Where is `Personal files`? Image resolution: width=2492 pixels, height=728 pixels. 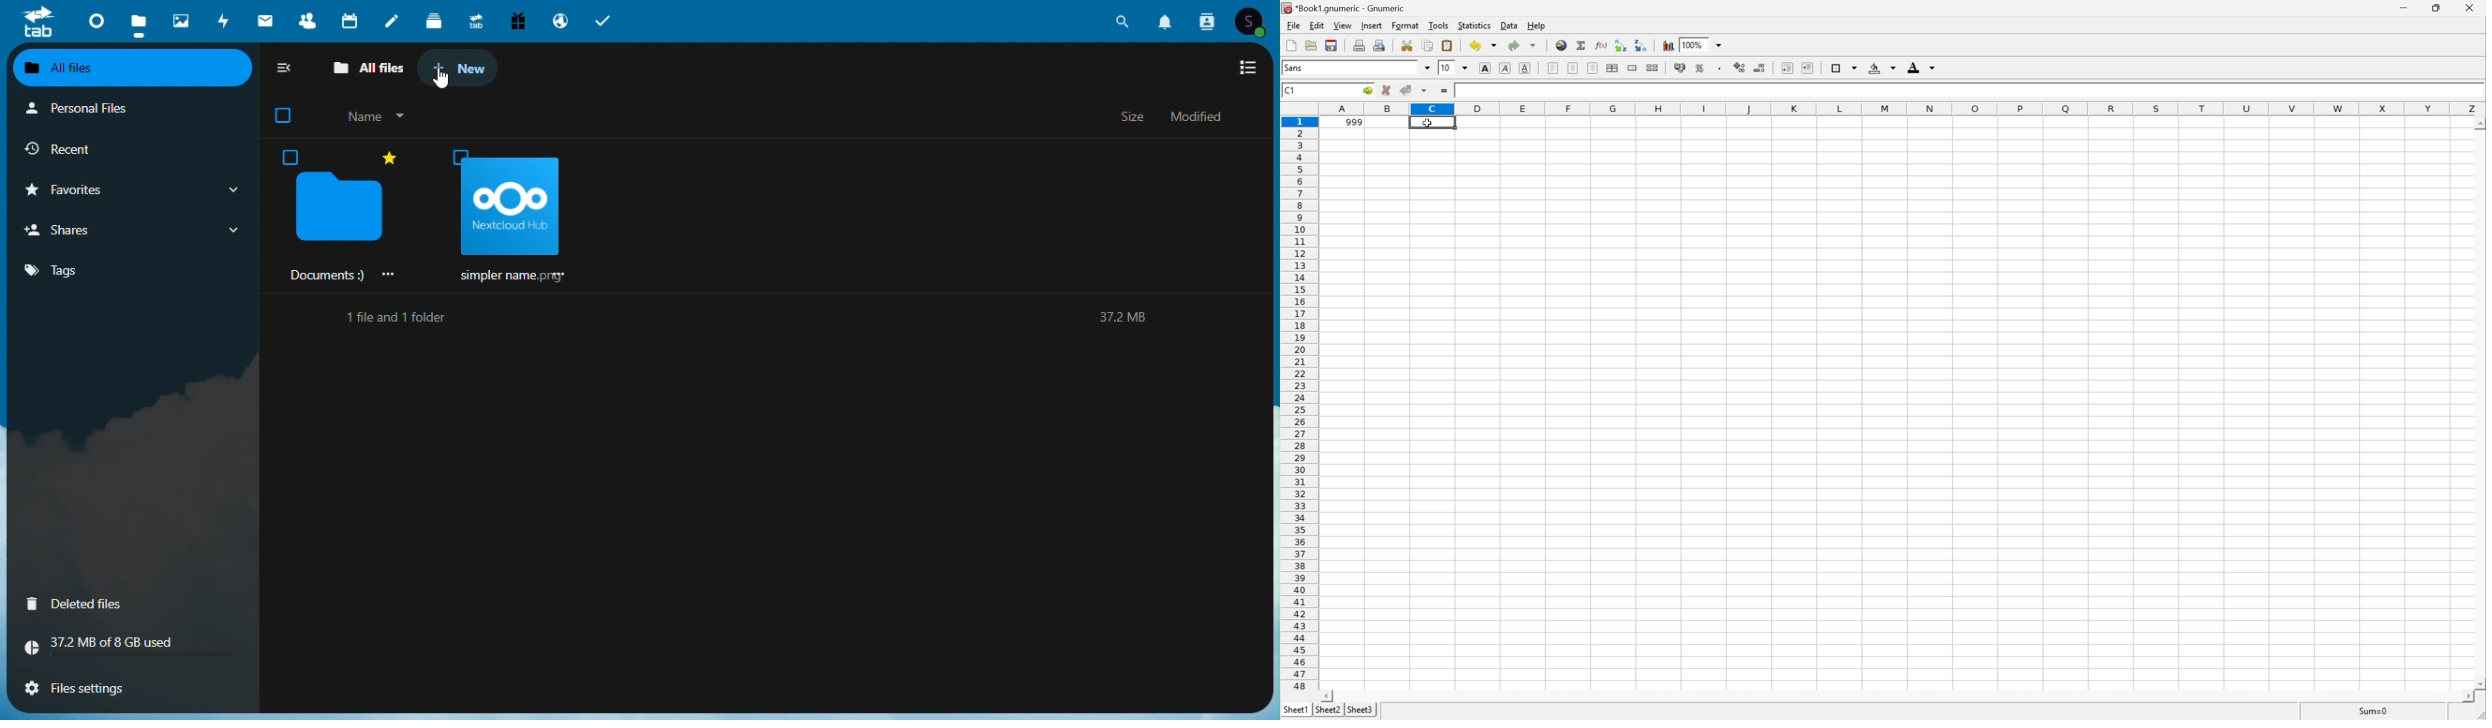
Personal files is located at coordinates (129, 108).